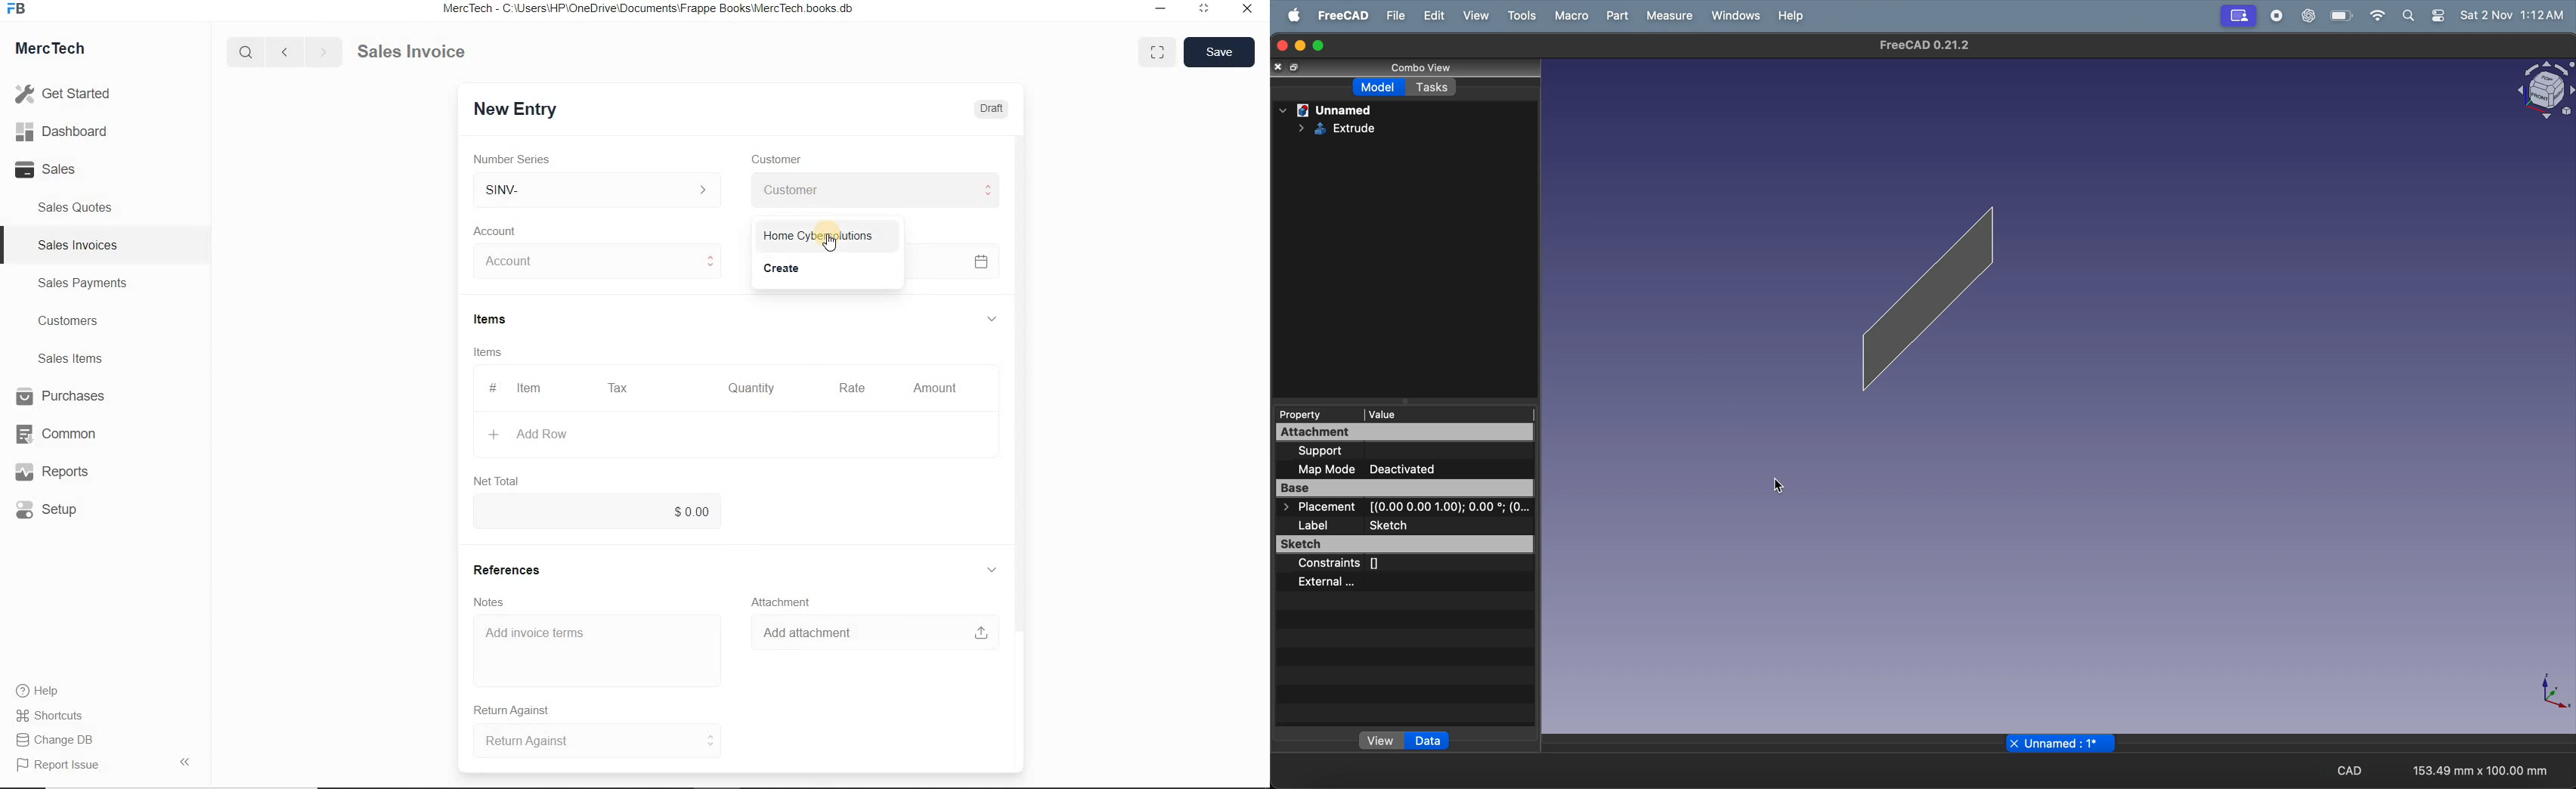 The image size is (2576, 812). Describe the element at coordinates (1781, 488) in the screenshot. I see `cursor` at that location.